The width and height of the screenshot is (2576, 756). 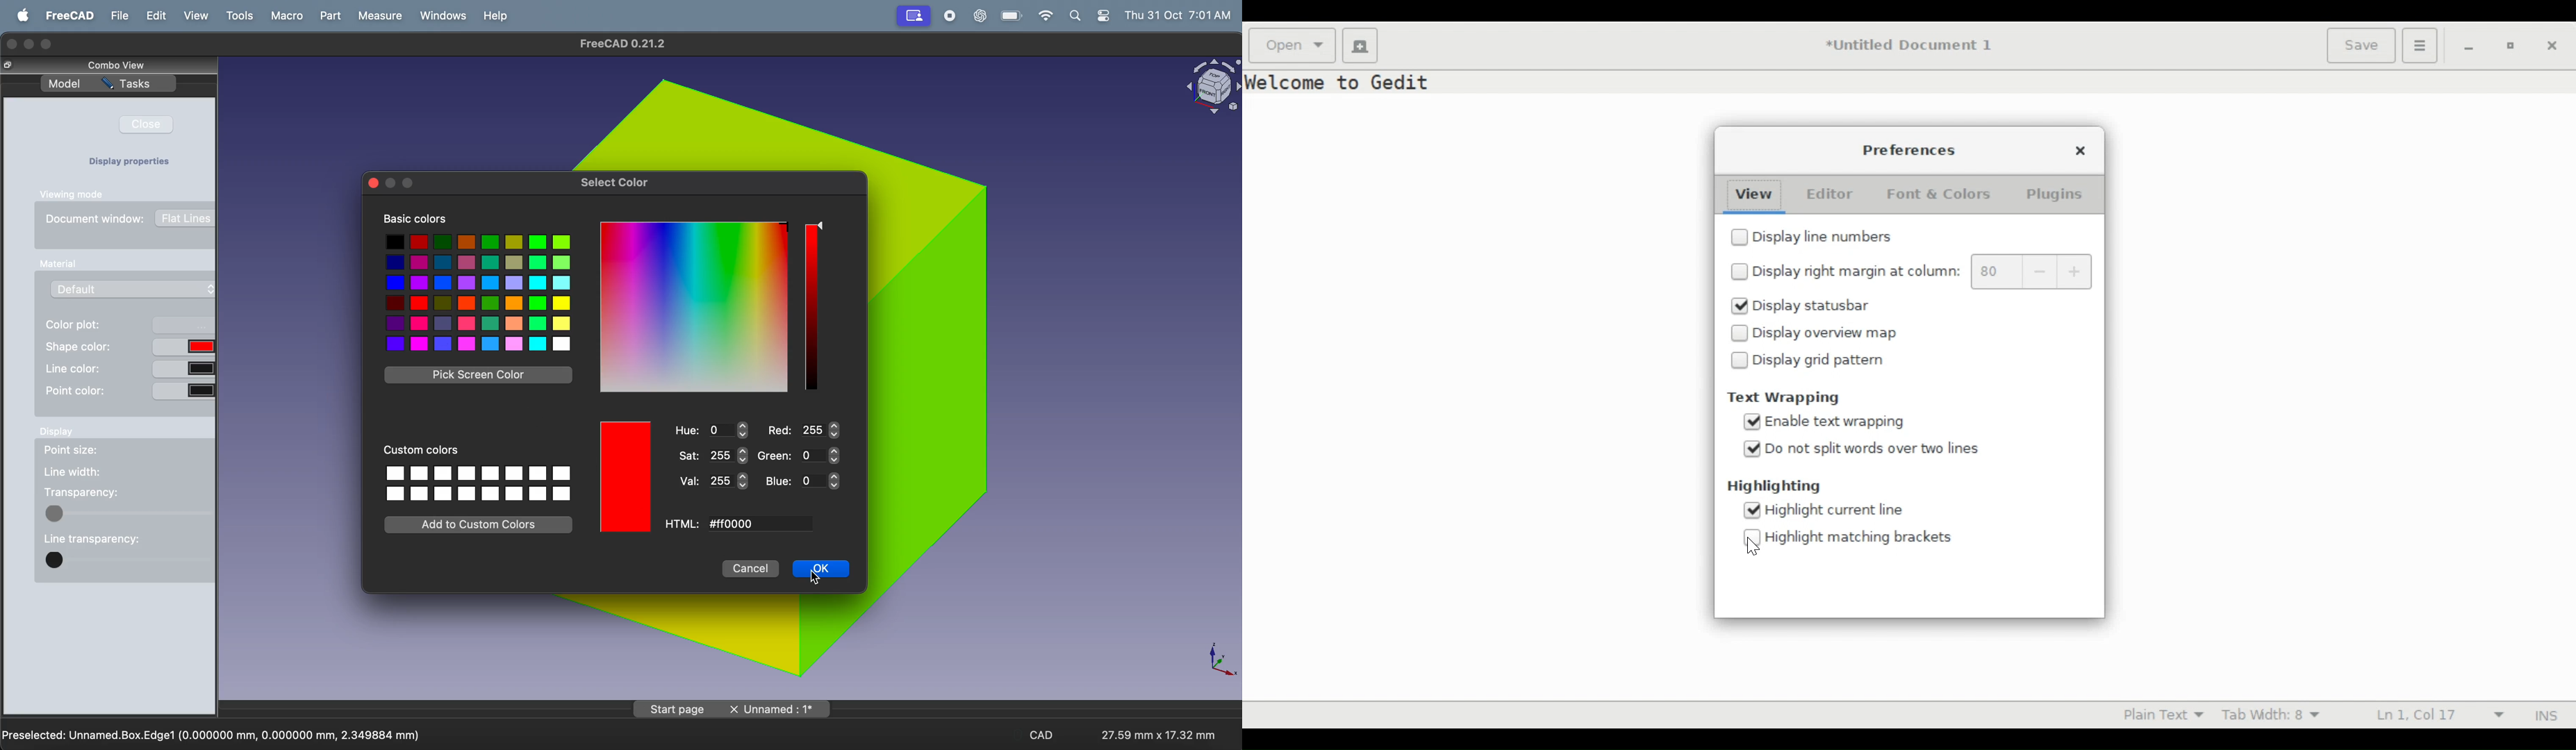 I want to click on apple widgets, so click(x=1090, y=16).